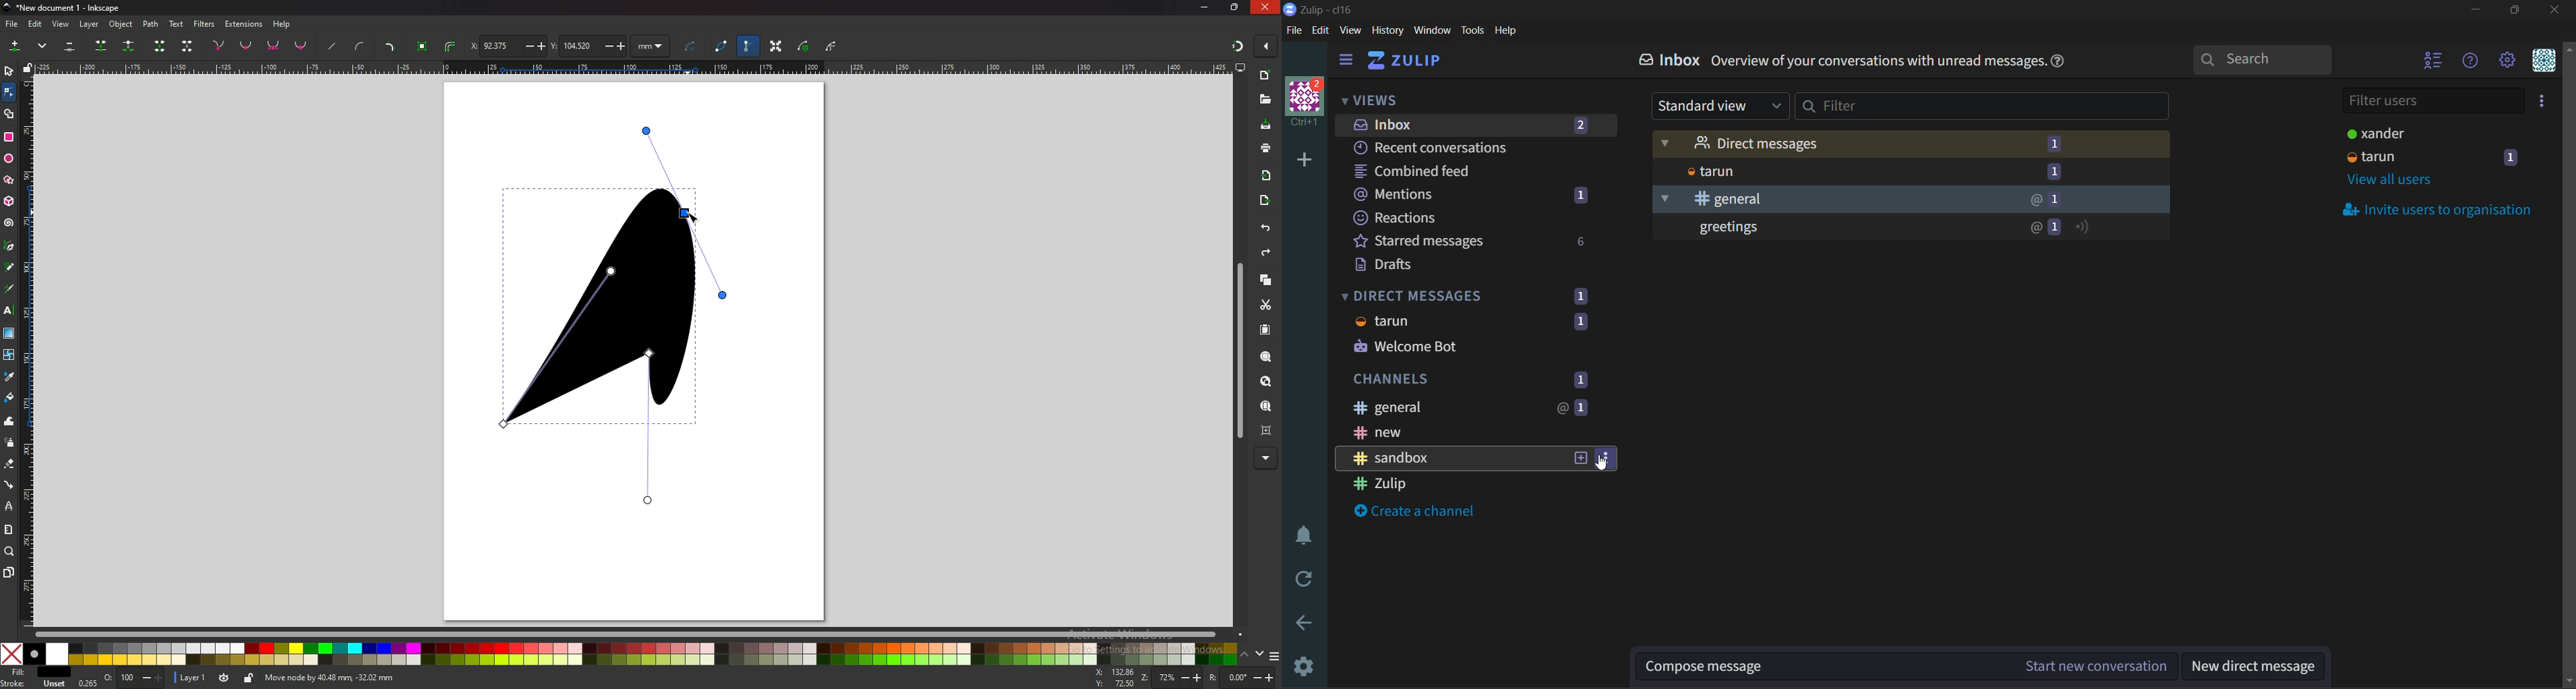 This screenshot has height=700, width=2576. I want to click on paste, so click(1266, 330).